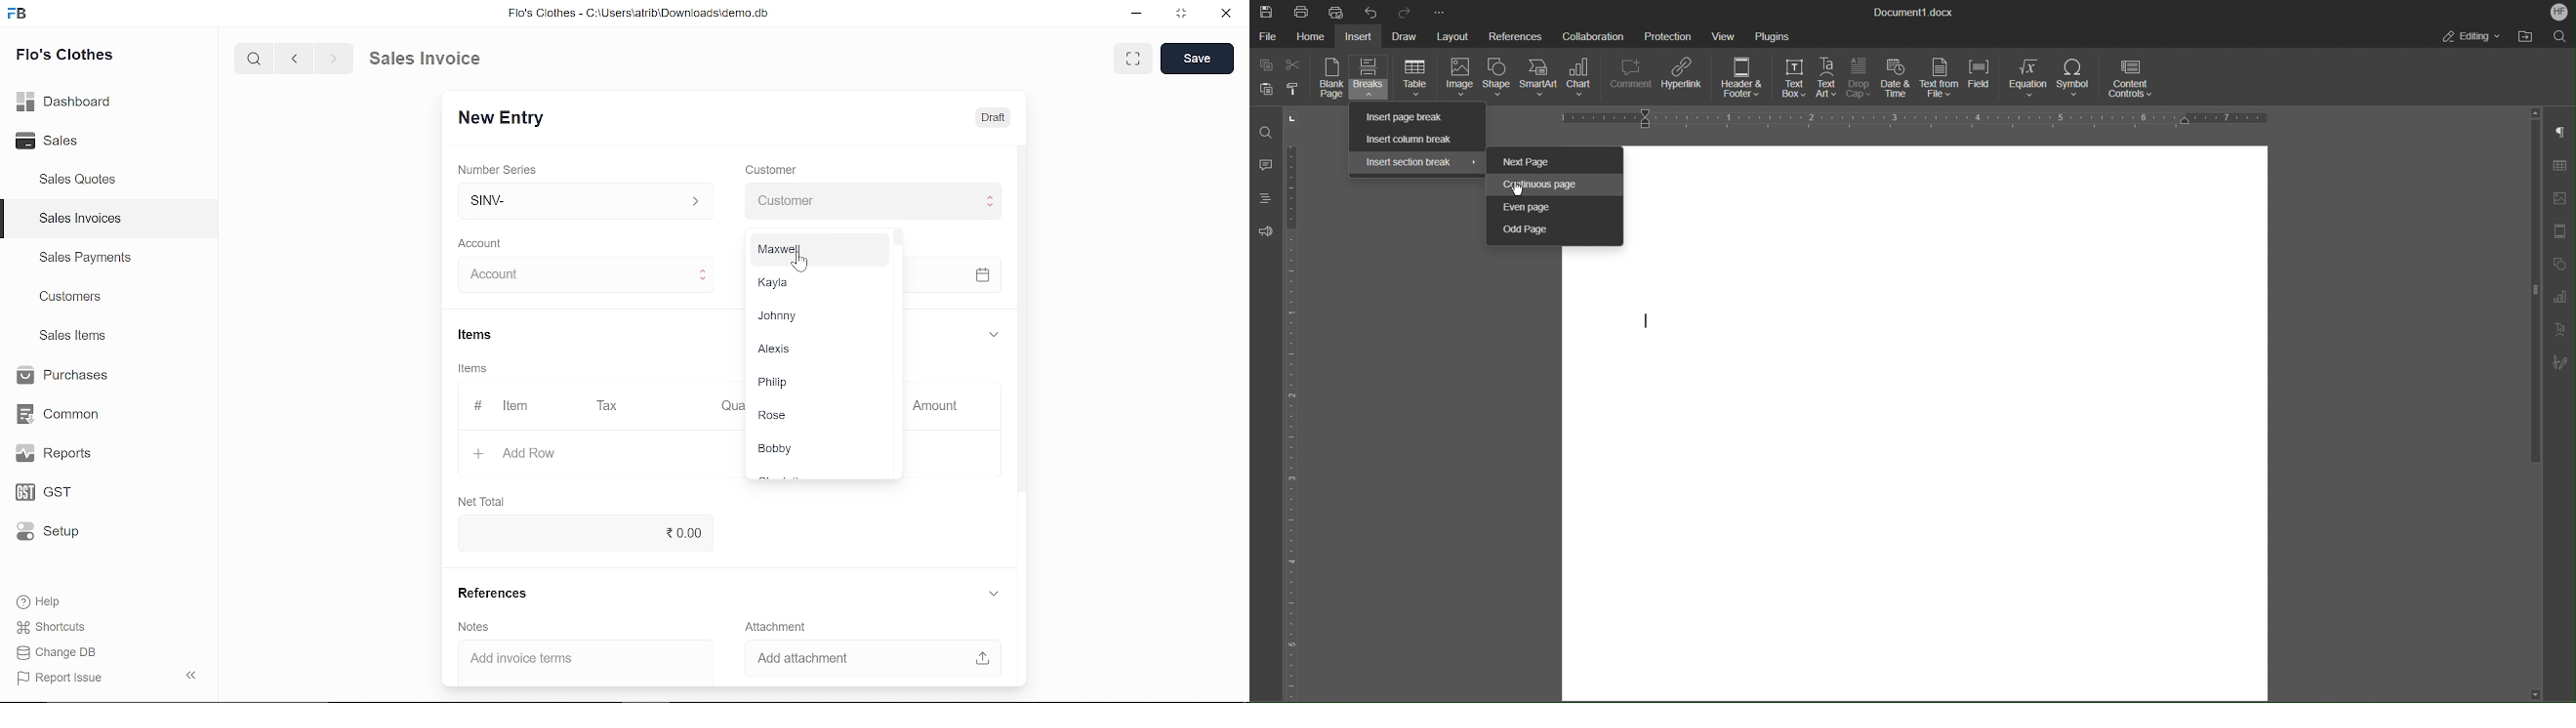 Image resolution: width=2576 pixels, height=728 pixels. Describe the element at coordinates (84, 258) in the screenshot. I see `Sales Payments.` at that location.